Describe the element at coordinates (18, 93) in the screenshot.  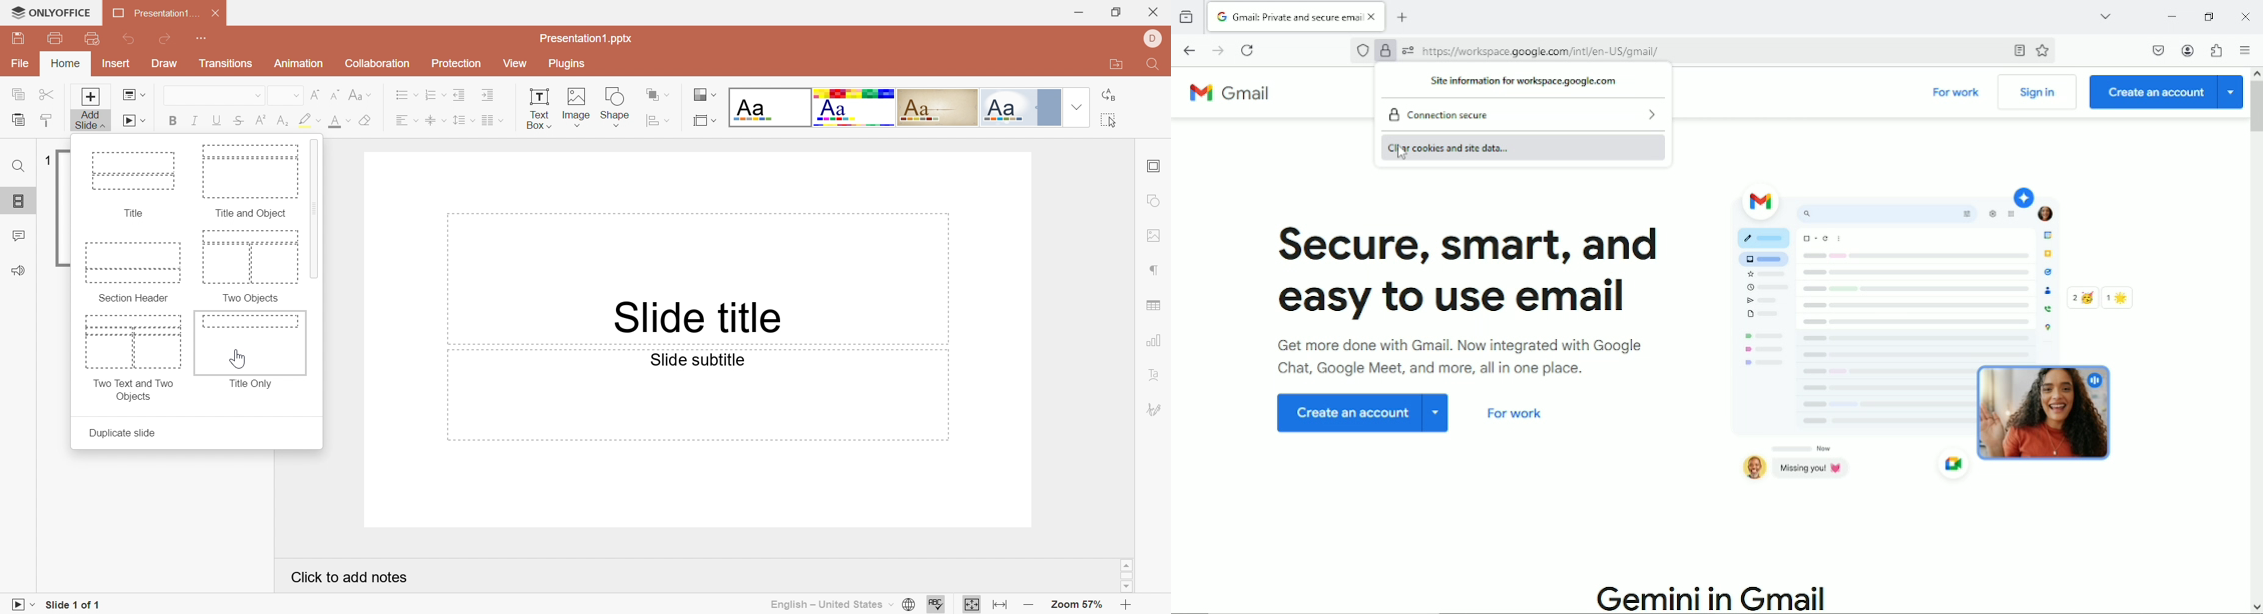
I see `Copy` at that location.